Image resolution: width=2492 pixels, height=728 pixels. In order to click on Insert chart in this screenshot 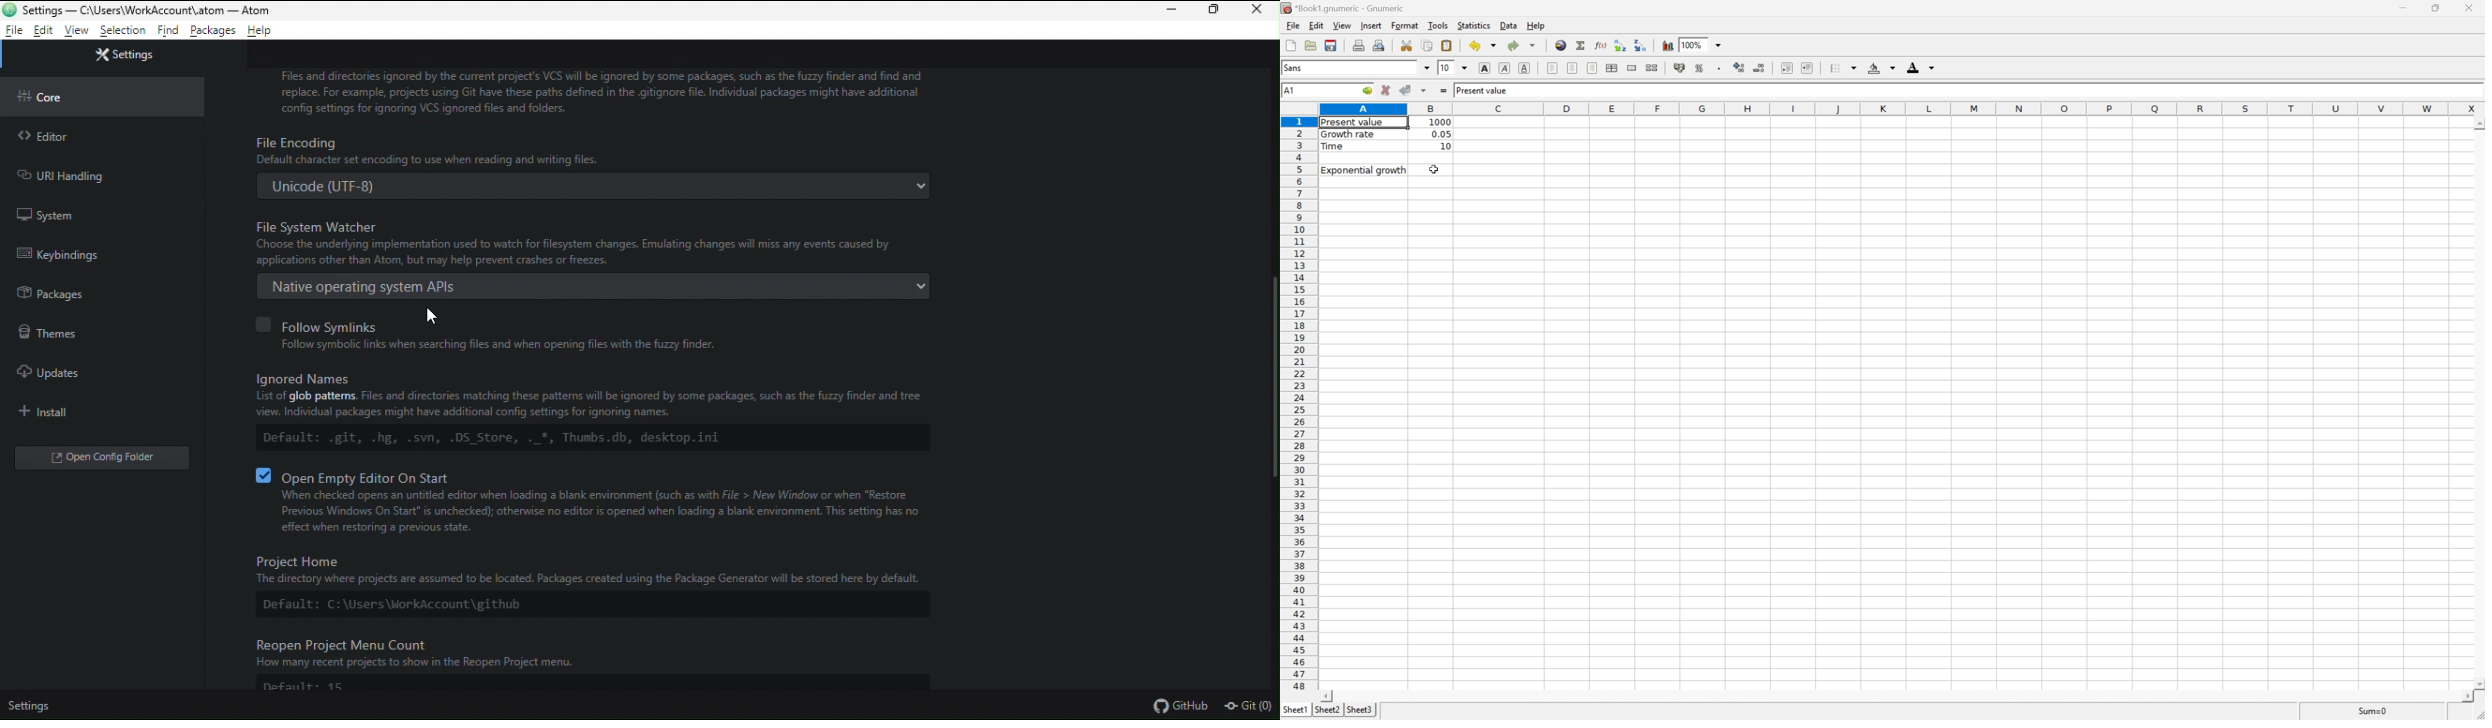, I will do `click(1669, 45)`.